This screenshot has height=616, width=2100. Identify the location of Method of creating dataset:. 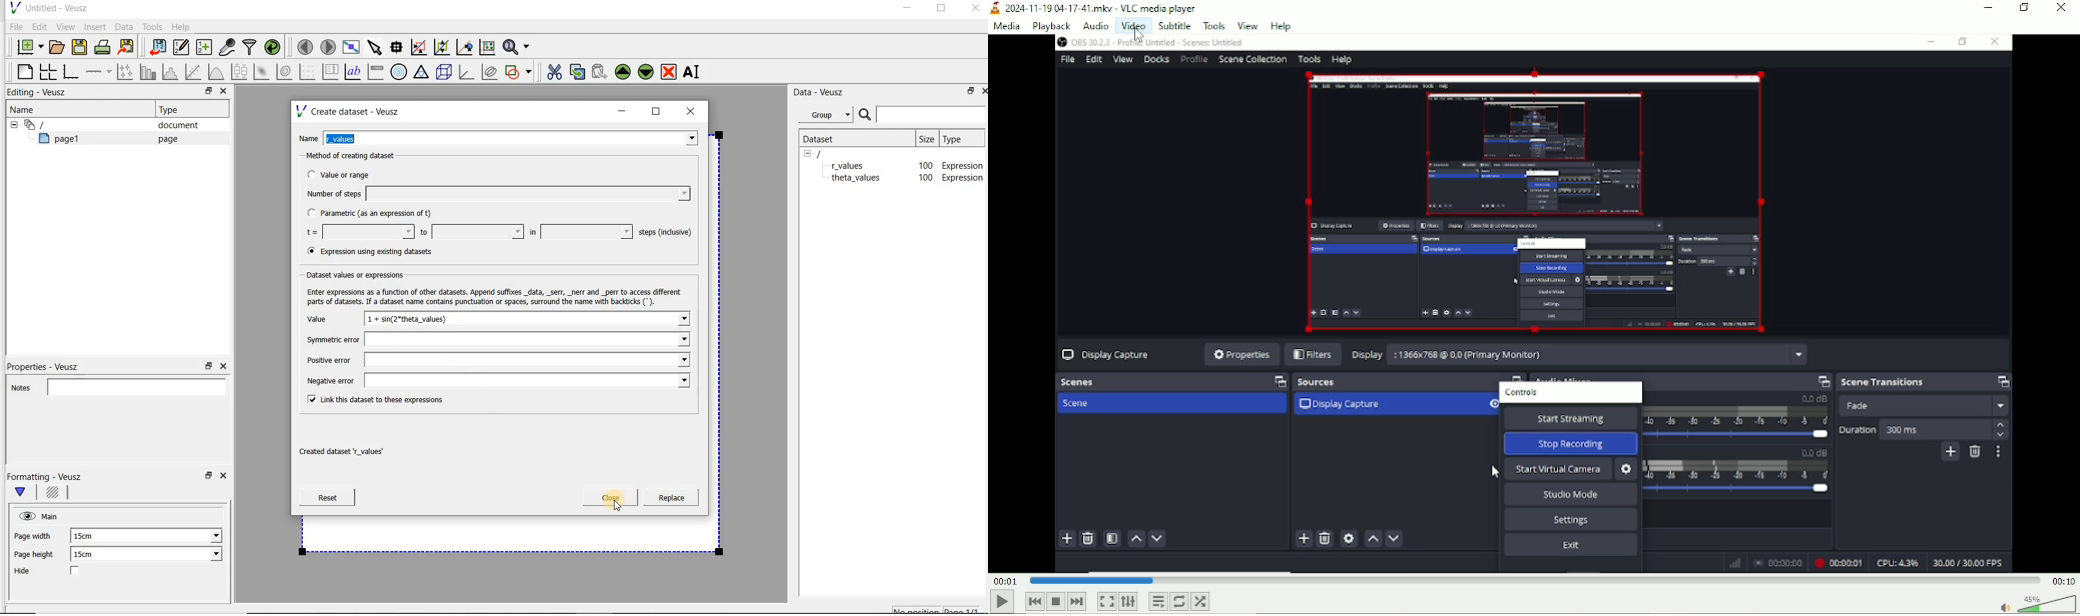
(359, 156).